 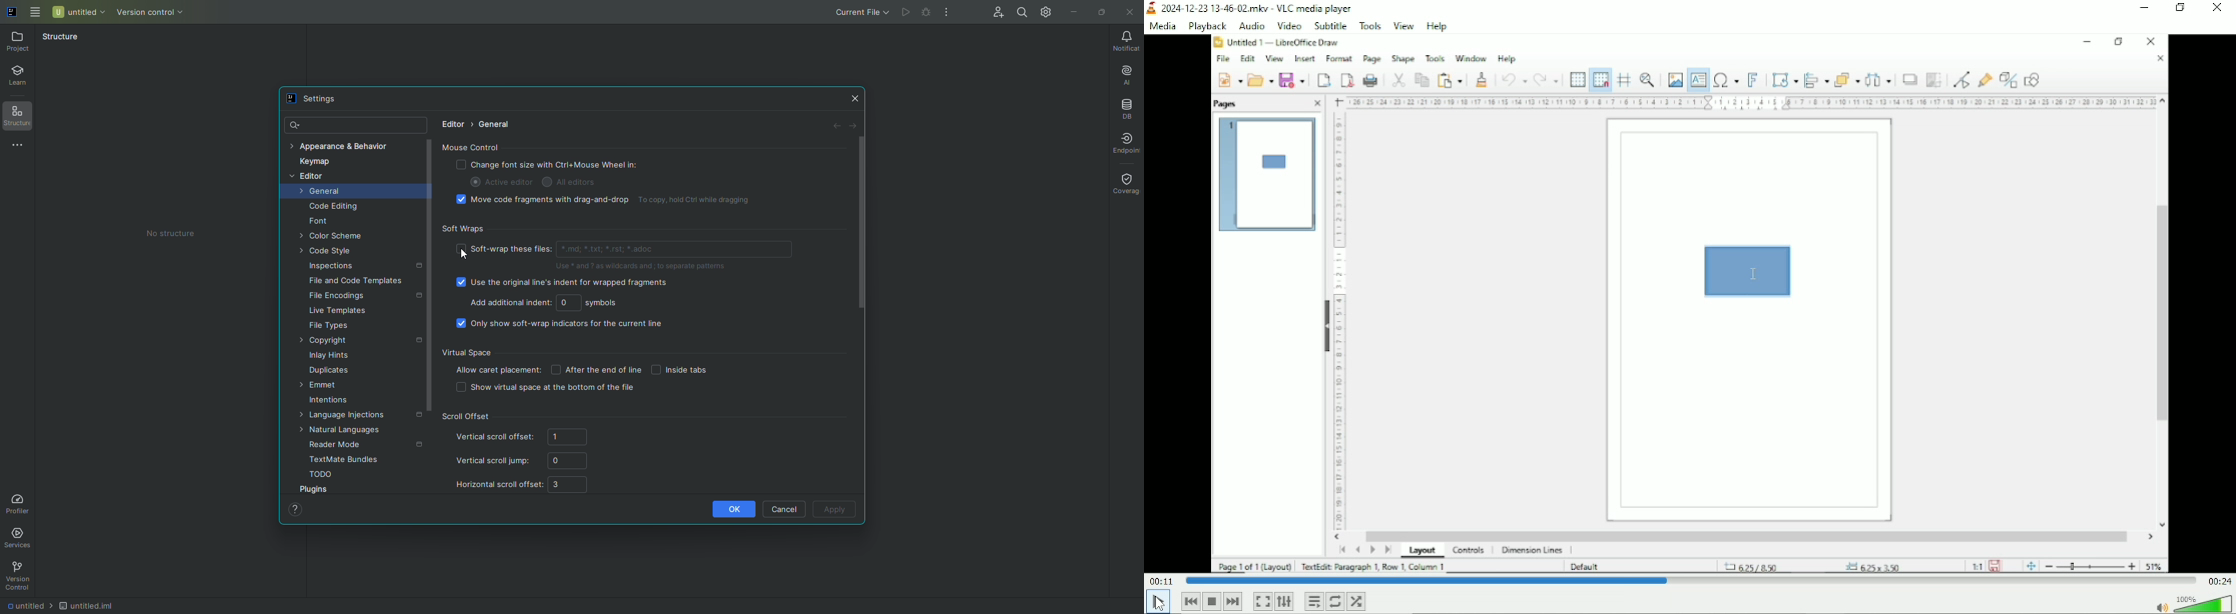 I want to click on After the end of line, so click(x=595, y=370).